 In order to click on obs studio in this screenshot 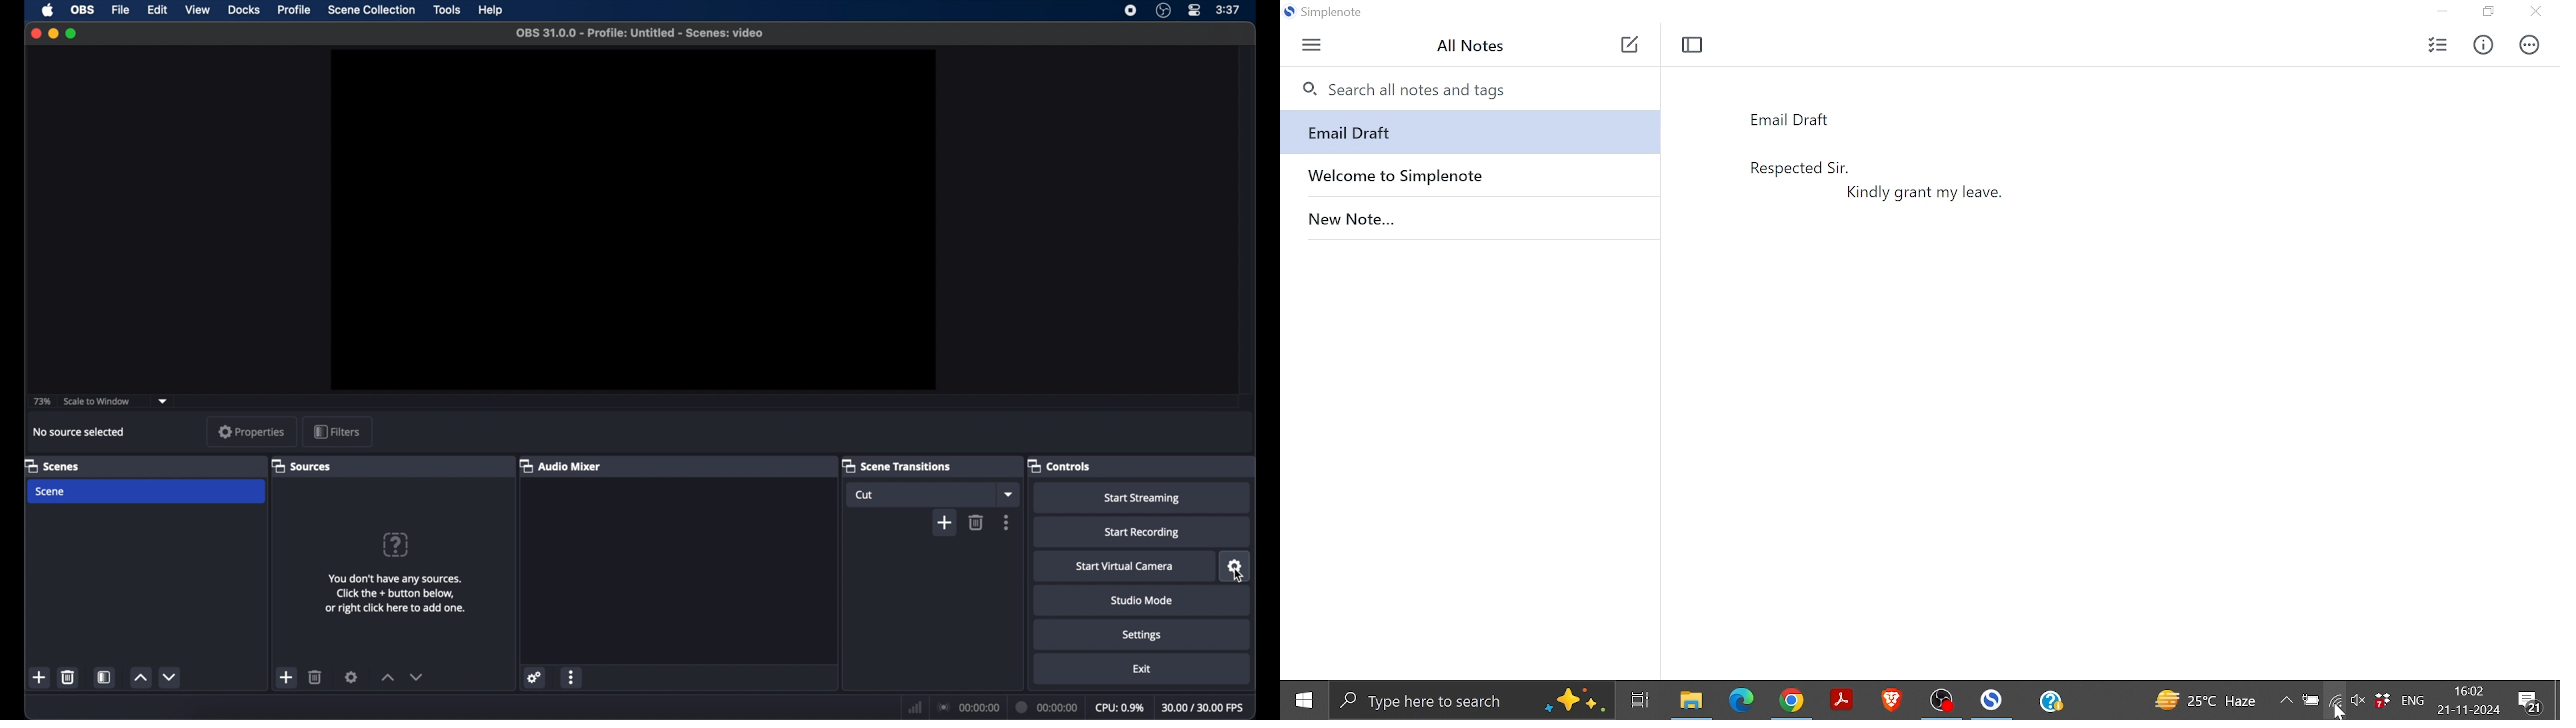, I will do `click(1163, 11)`.